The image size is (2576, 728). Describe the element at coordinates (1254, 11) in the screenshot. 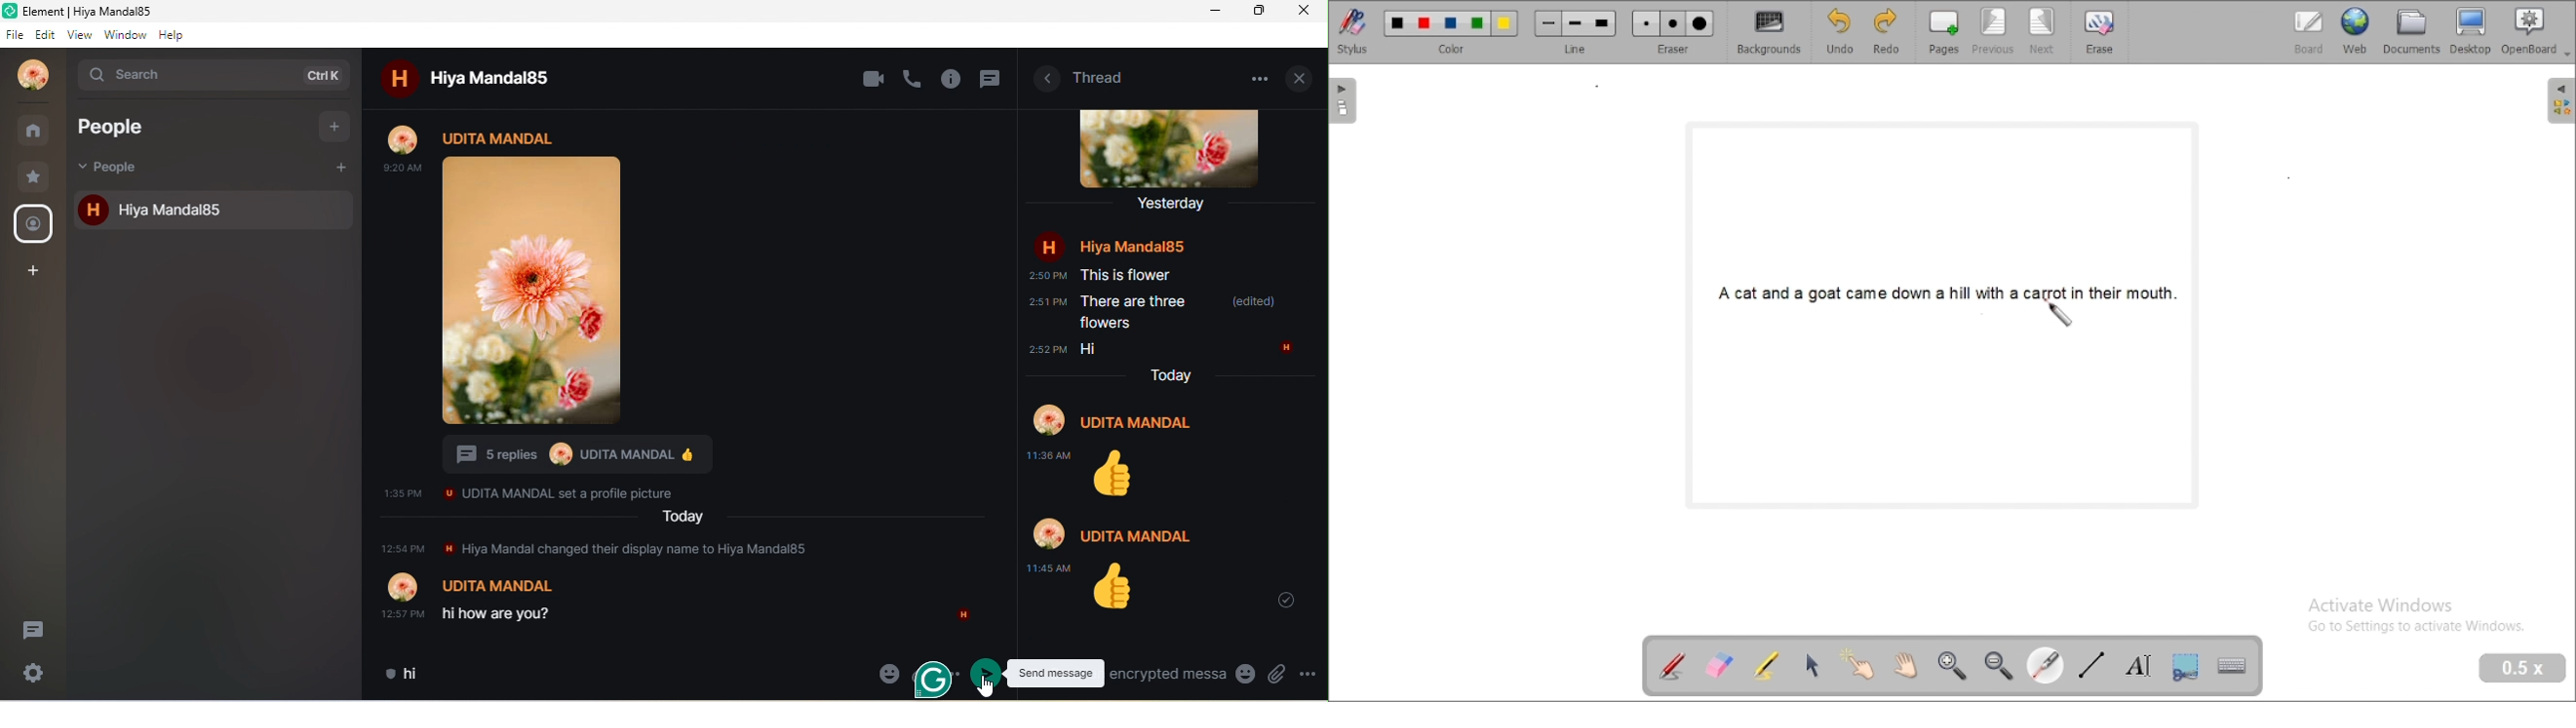

I see `maximize` at that location.